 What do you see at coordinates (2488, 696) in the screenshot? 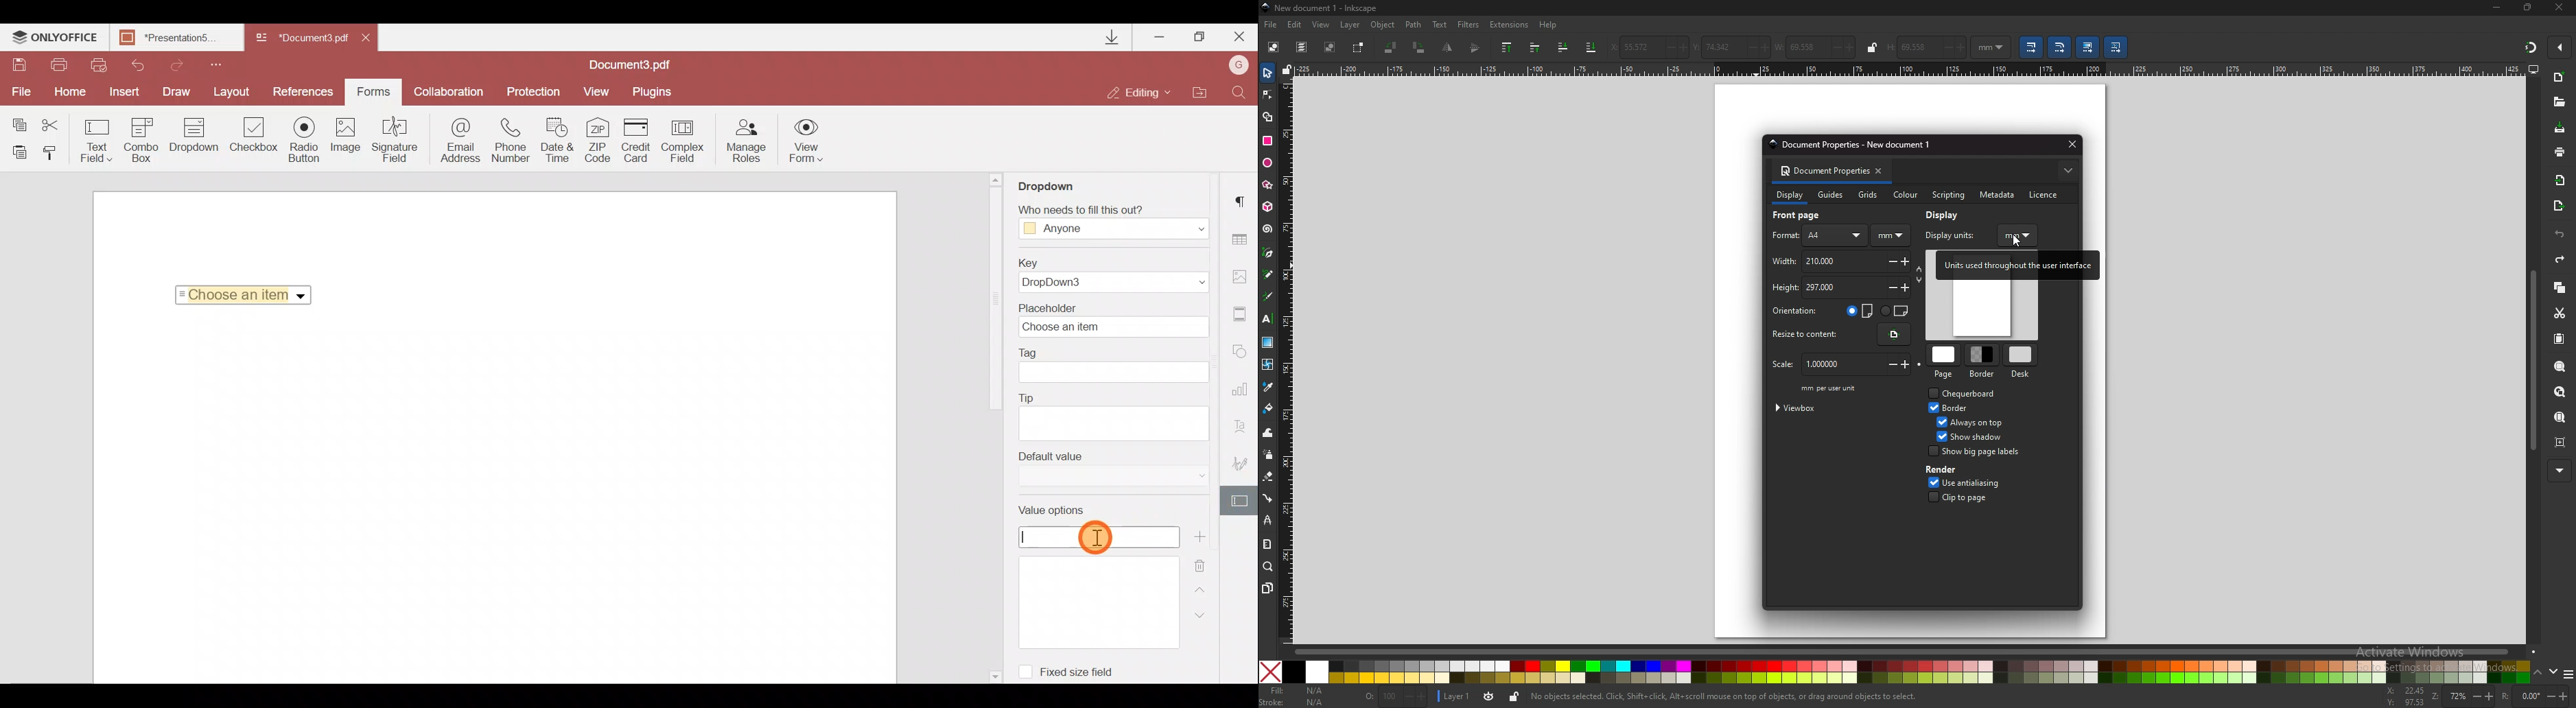
I see `+` at bounding box center [2488, 696].